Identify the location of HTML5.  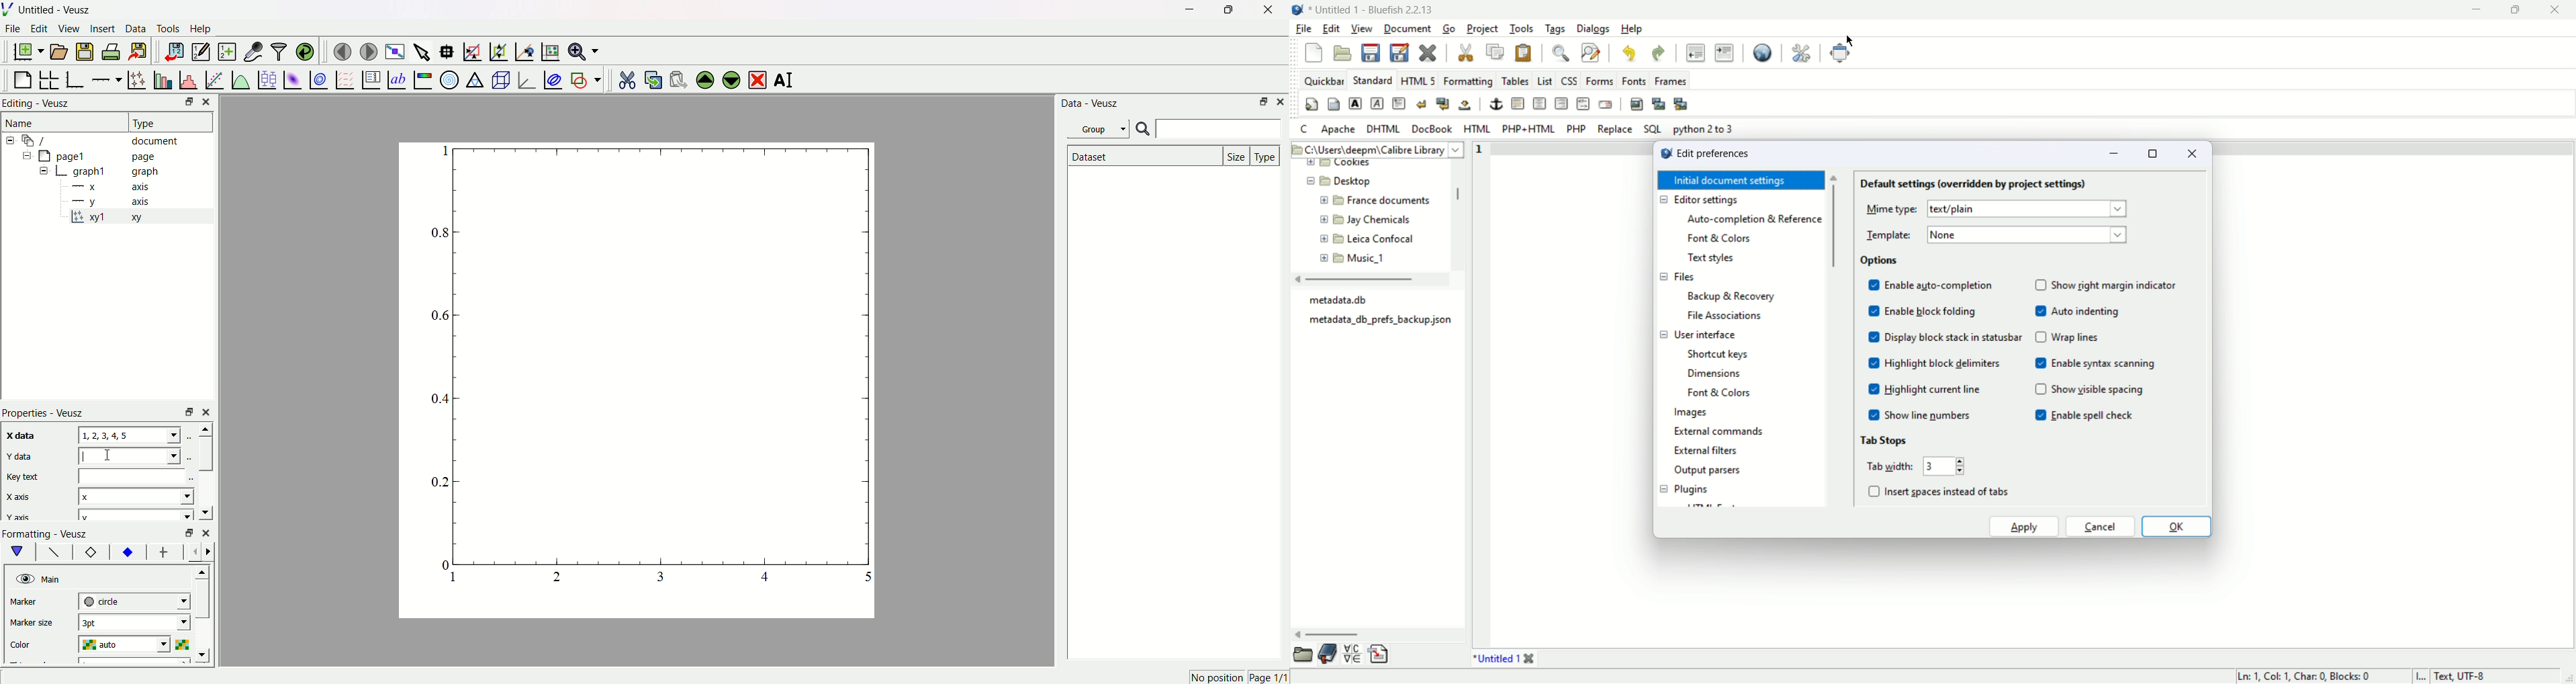
(1419, 80).